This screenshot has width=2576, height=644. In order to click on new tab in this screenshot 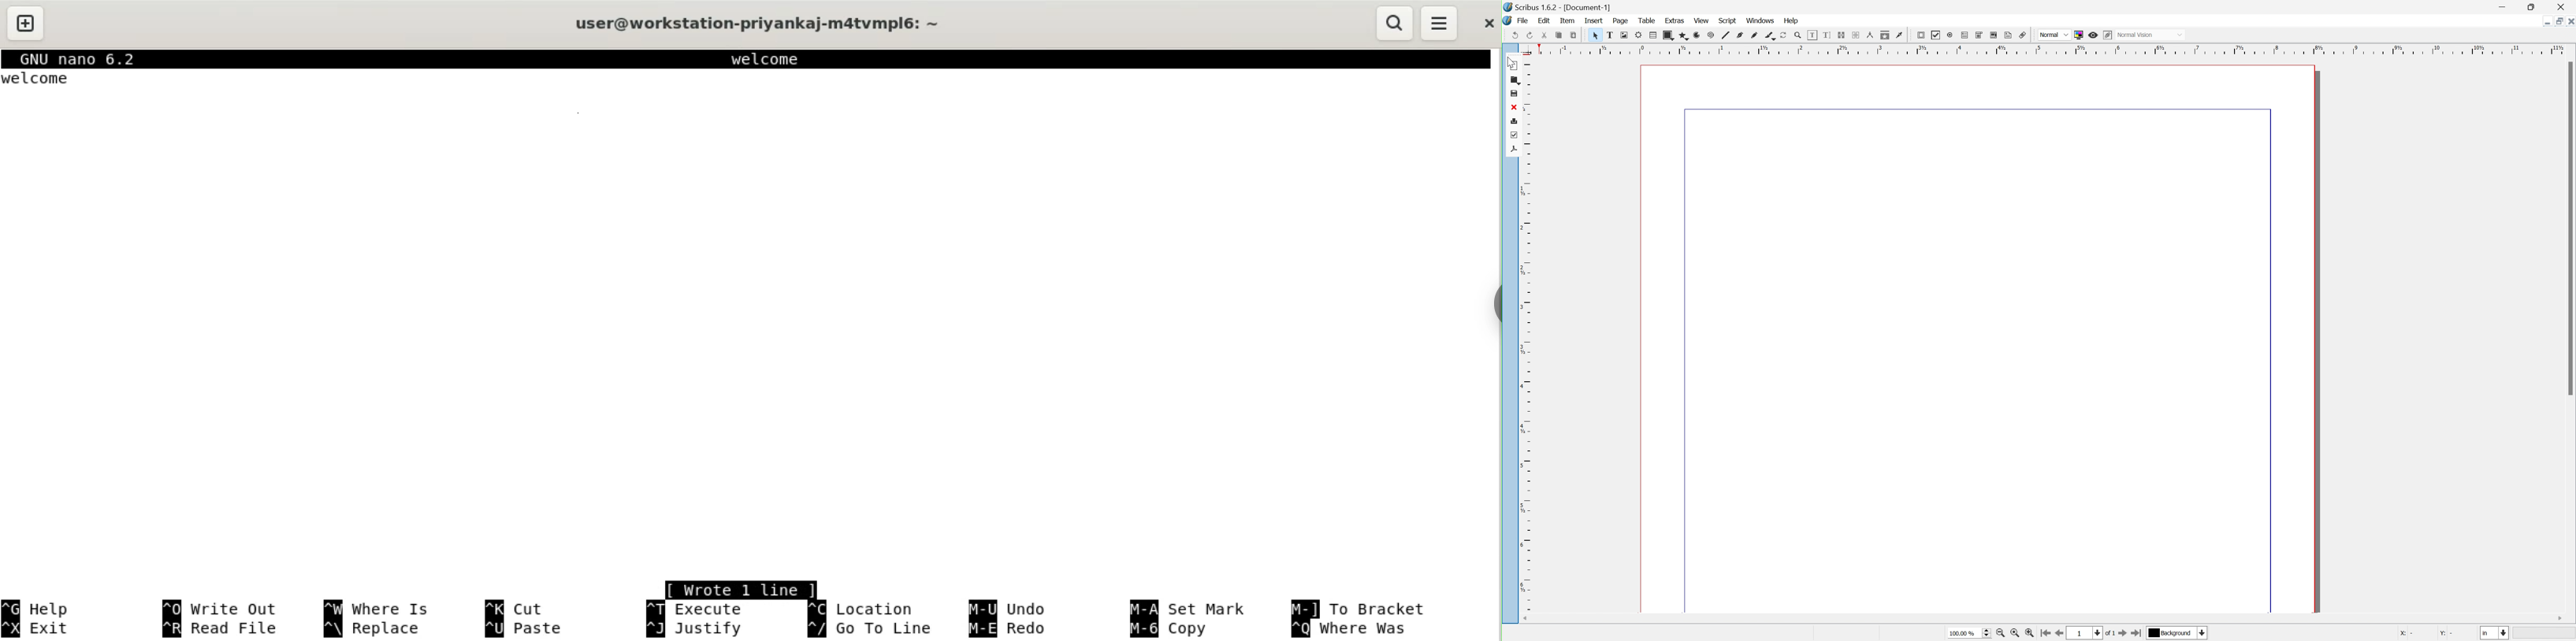, I will do `click(27, 22)`.